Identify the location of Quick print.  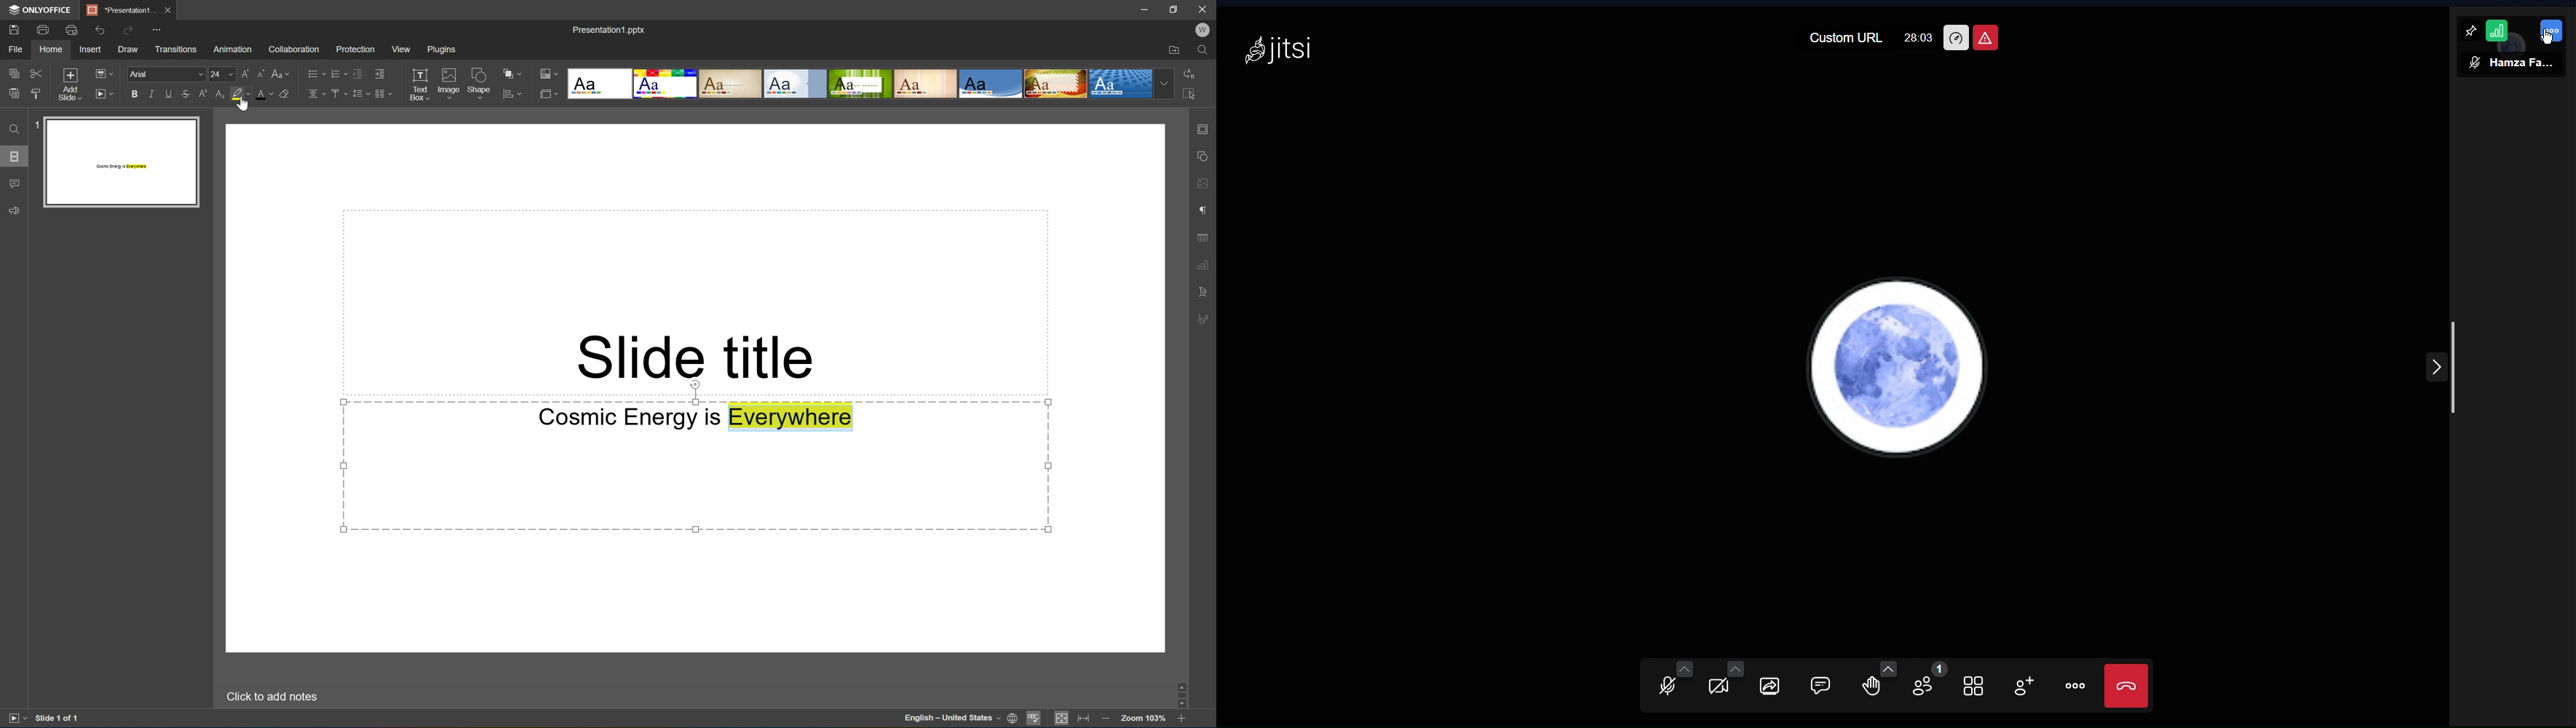
(72, 29).